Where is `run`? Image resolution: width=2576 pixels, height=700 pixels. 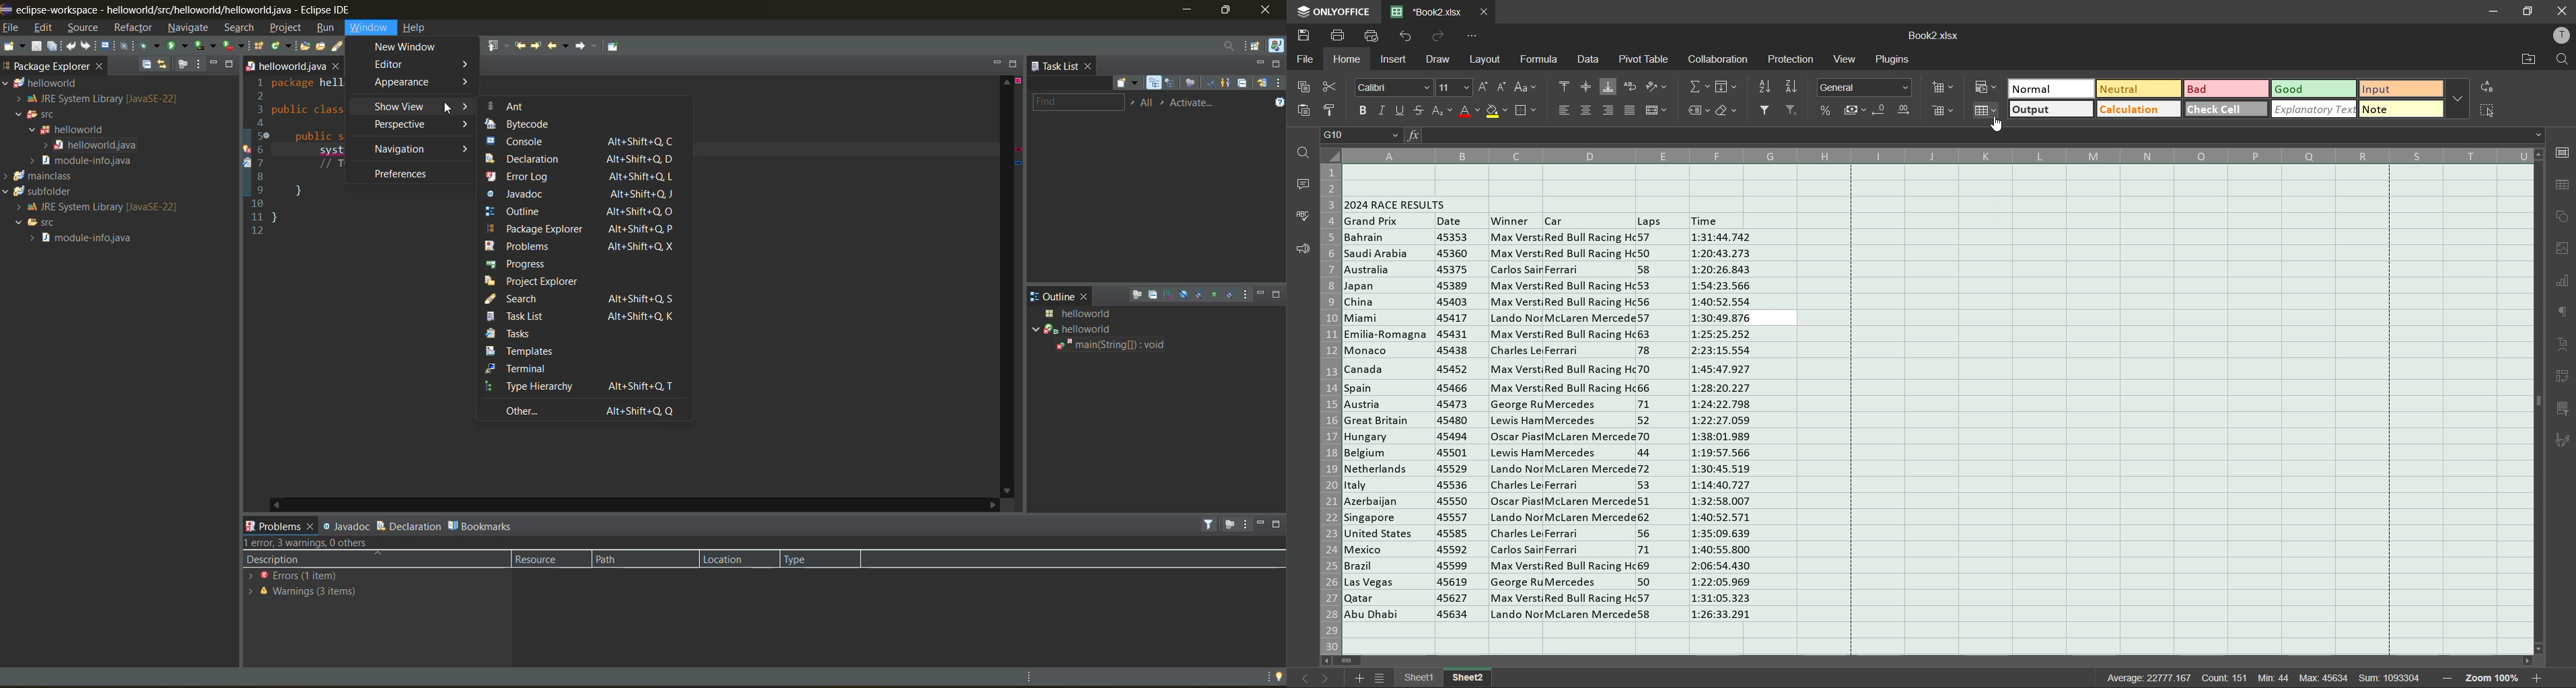 run is located at coordinates (179, 46).